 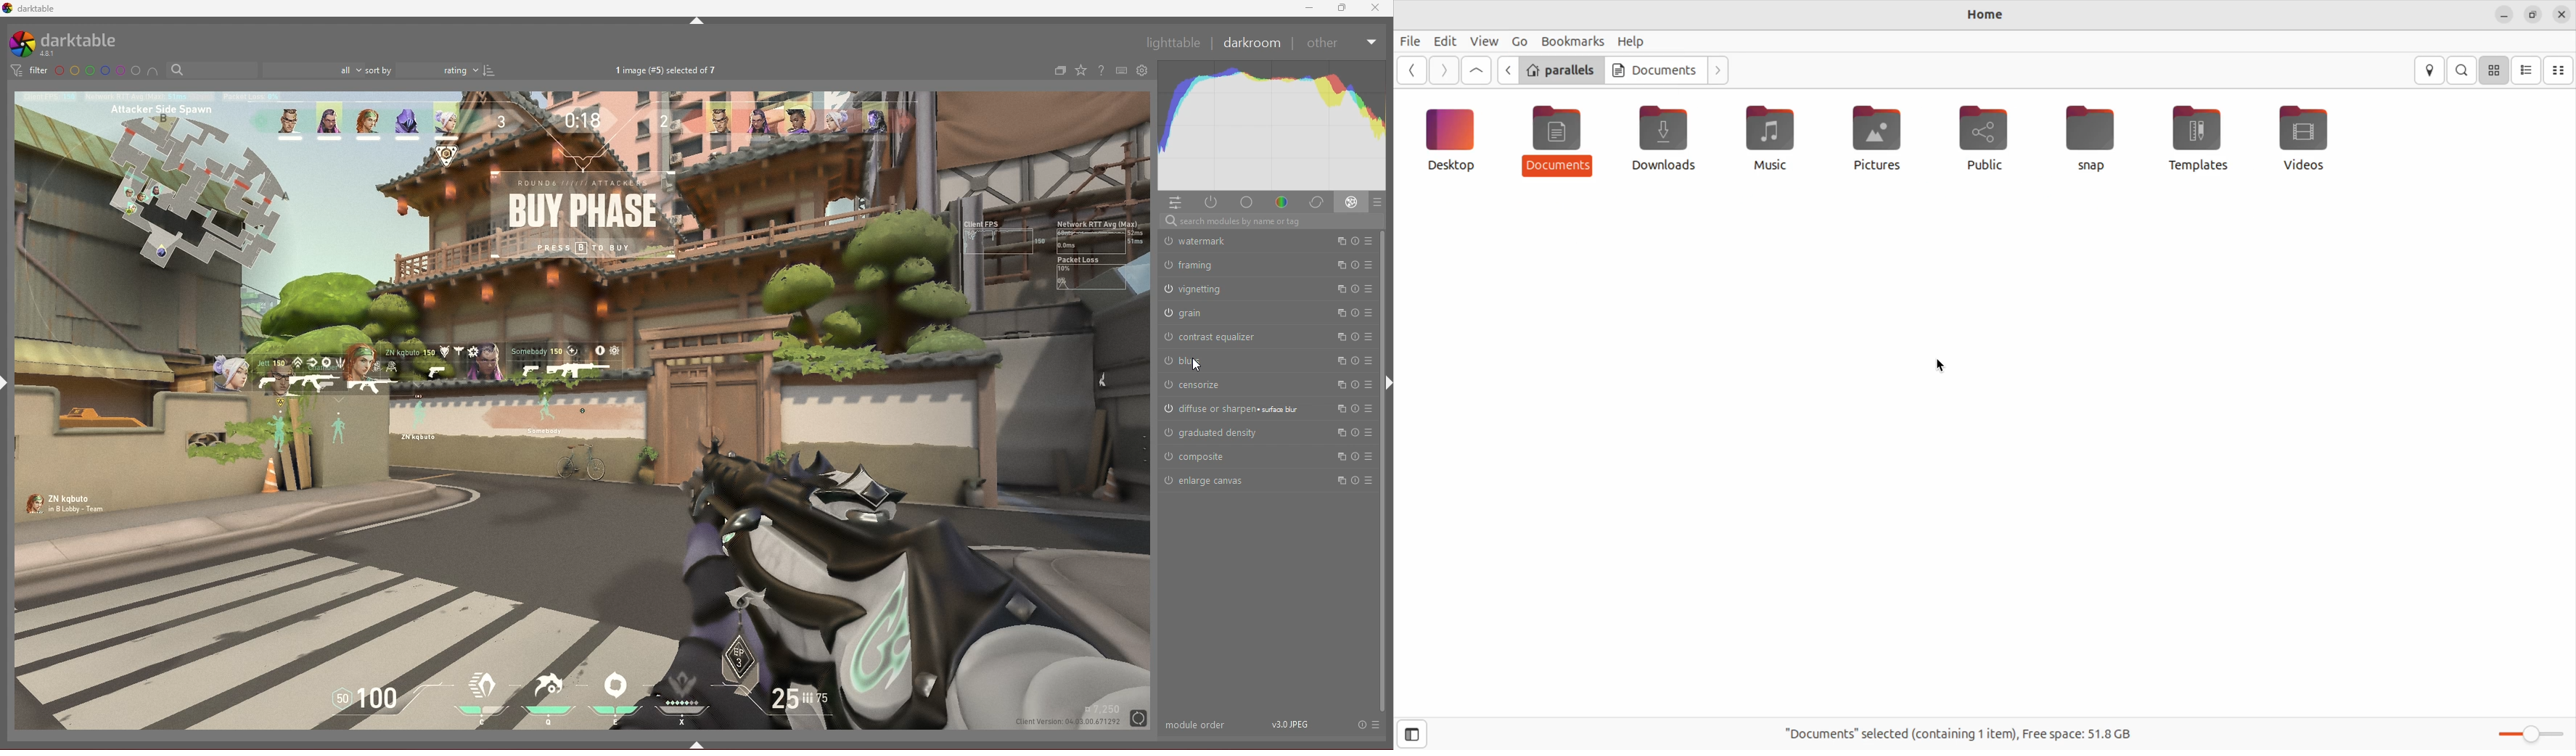 What do you see at coordinates (1337, 408) in the screenshot?
I see `multiple instances action` at bounding box center [1337, 408].